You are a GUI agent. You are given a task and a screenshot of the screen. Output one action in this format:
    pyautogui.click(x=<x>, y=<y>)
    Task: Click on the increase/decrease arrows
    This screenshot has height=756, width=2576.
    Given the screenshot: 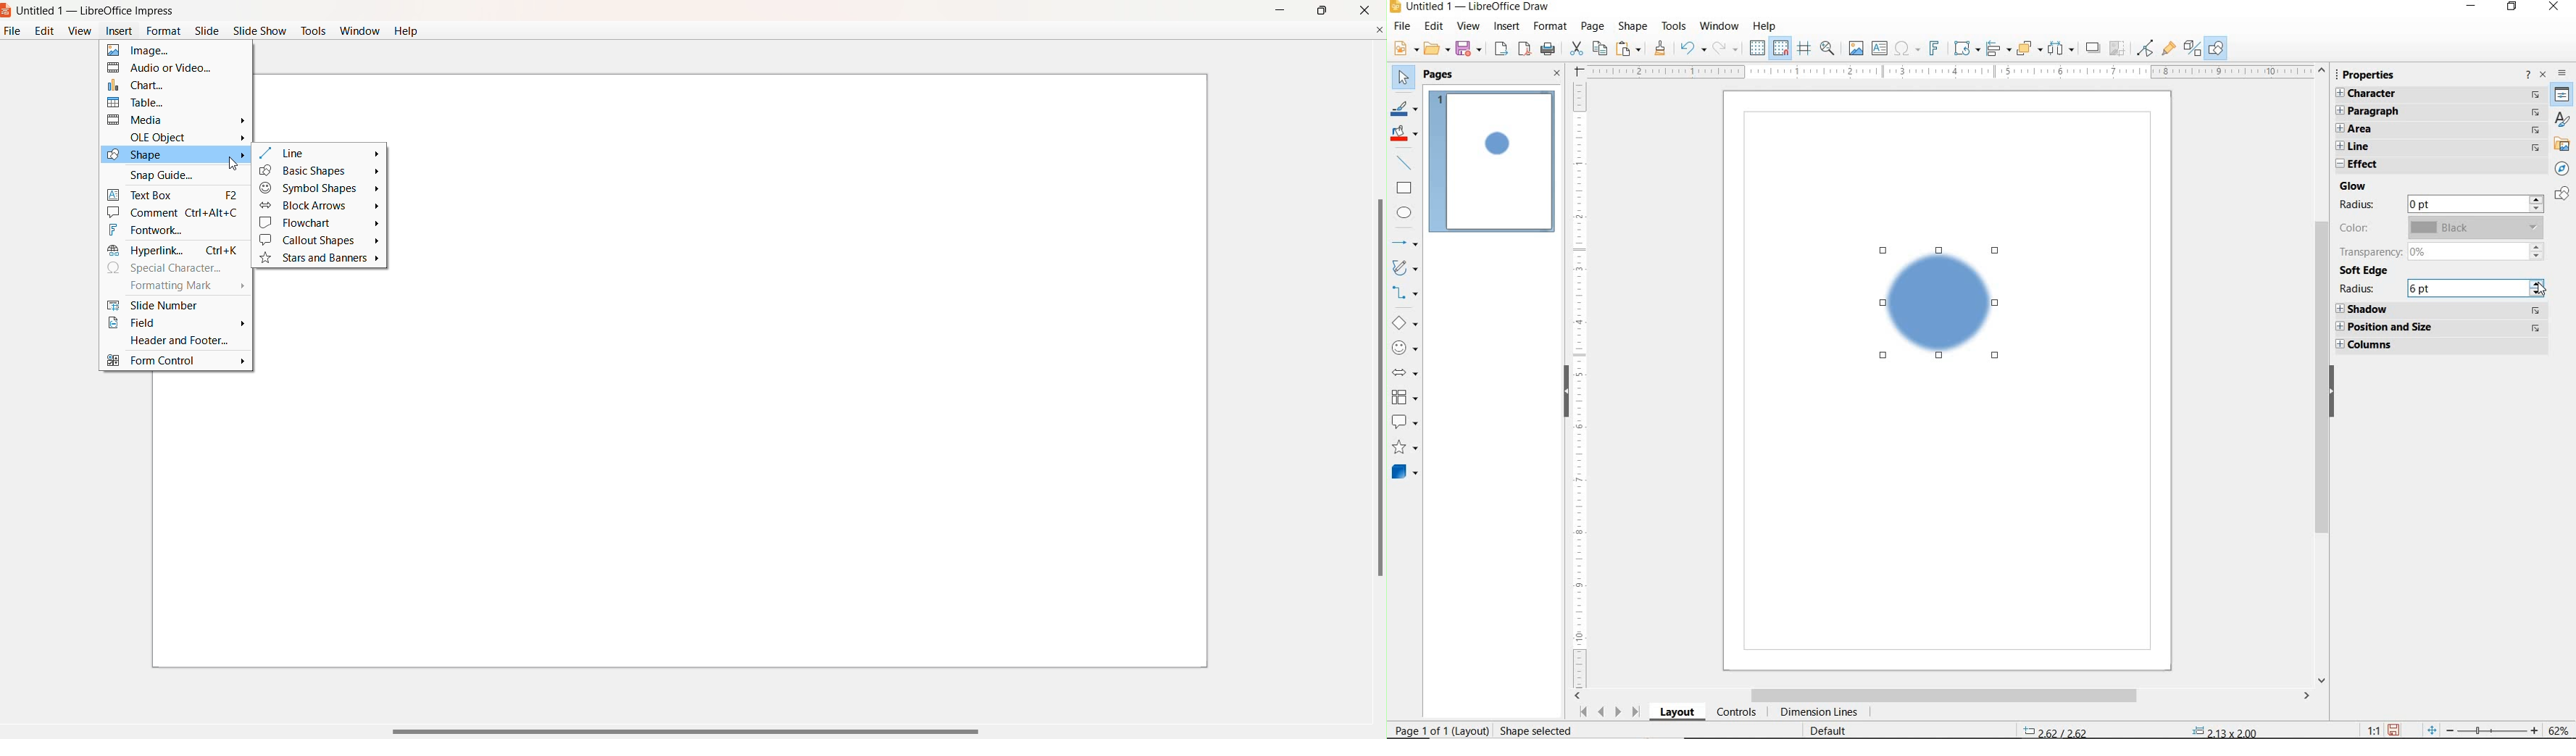 What is the action you would take?
    pyautogui.click(x=2538, y=248)
    